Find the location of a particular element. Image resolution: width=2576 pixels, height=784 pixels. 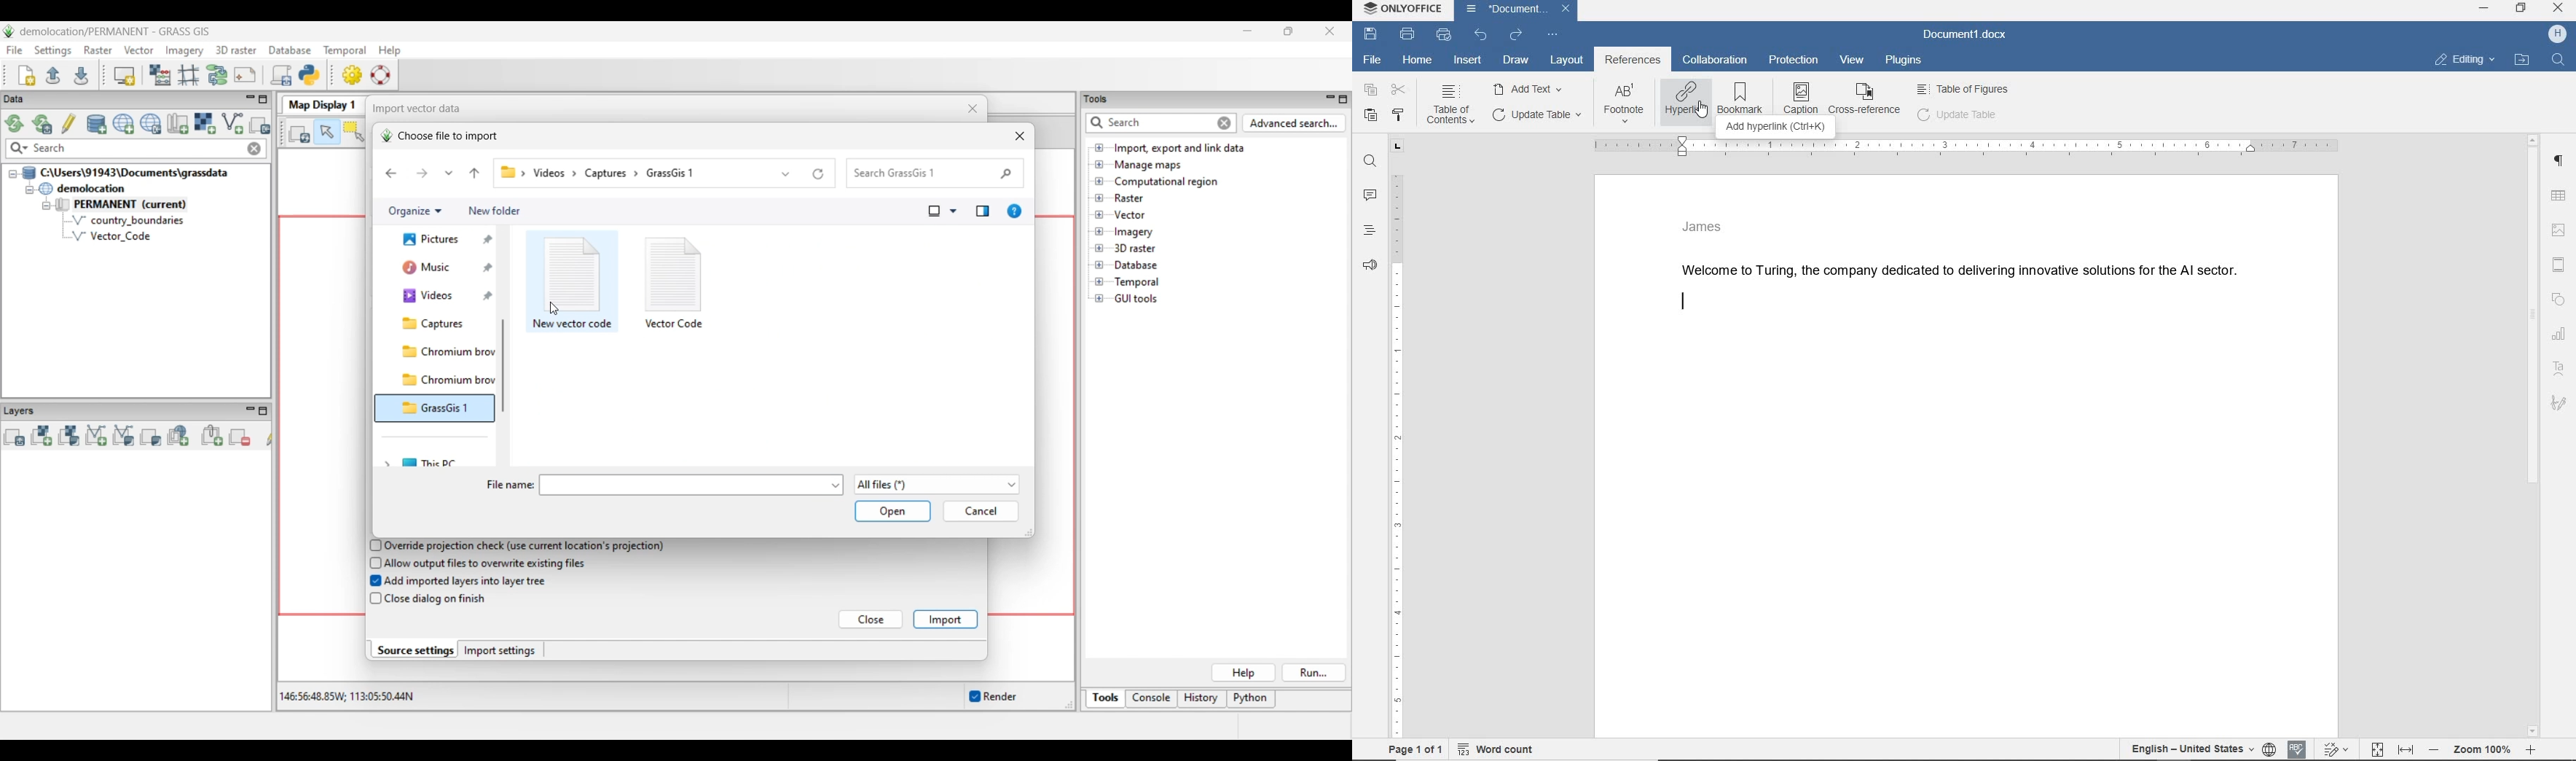

zoom out is located at coordinates (2437, 752).